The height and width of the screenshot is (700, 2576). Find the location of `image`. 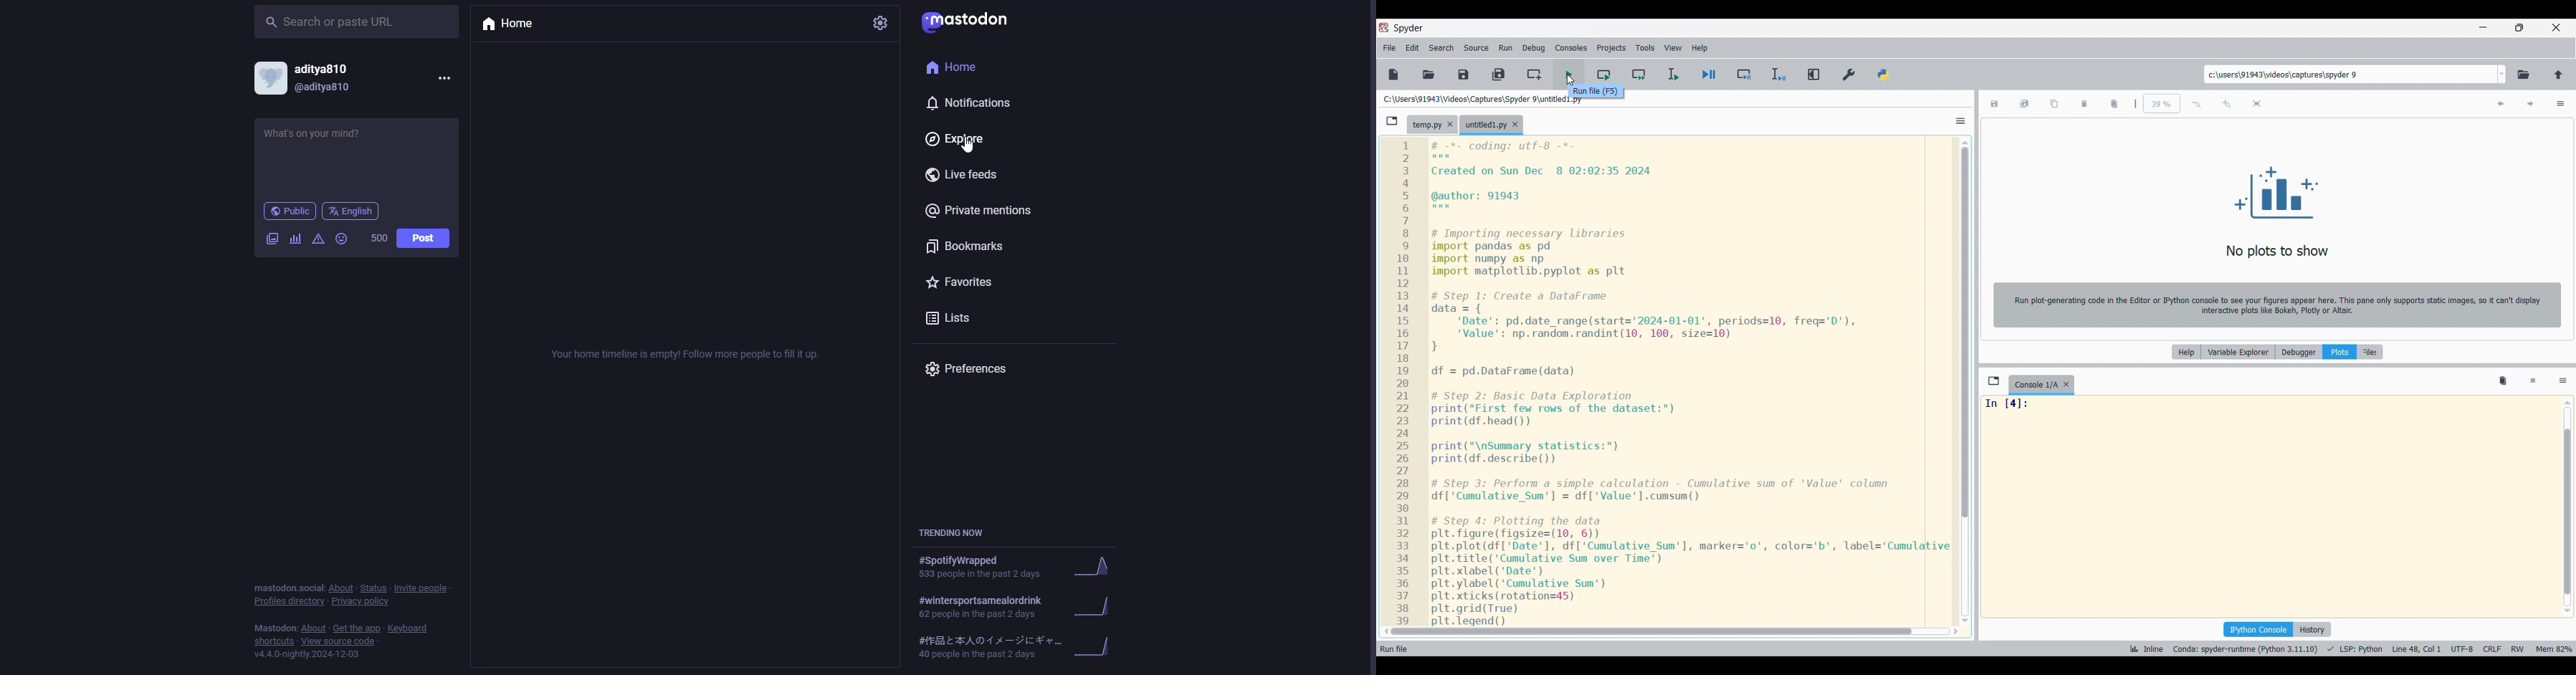

image is located at coordinates (273, 239).